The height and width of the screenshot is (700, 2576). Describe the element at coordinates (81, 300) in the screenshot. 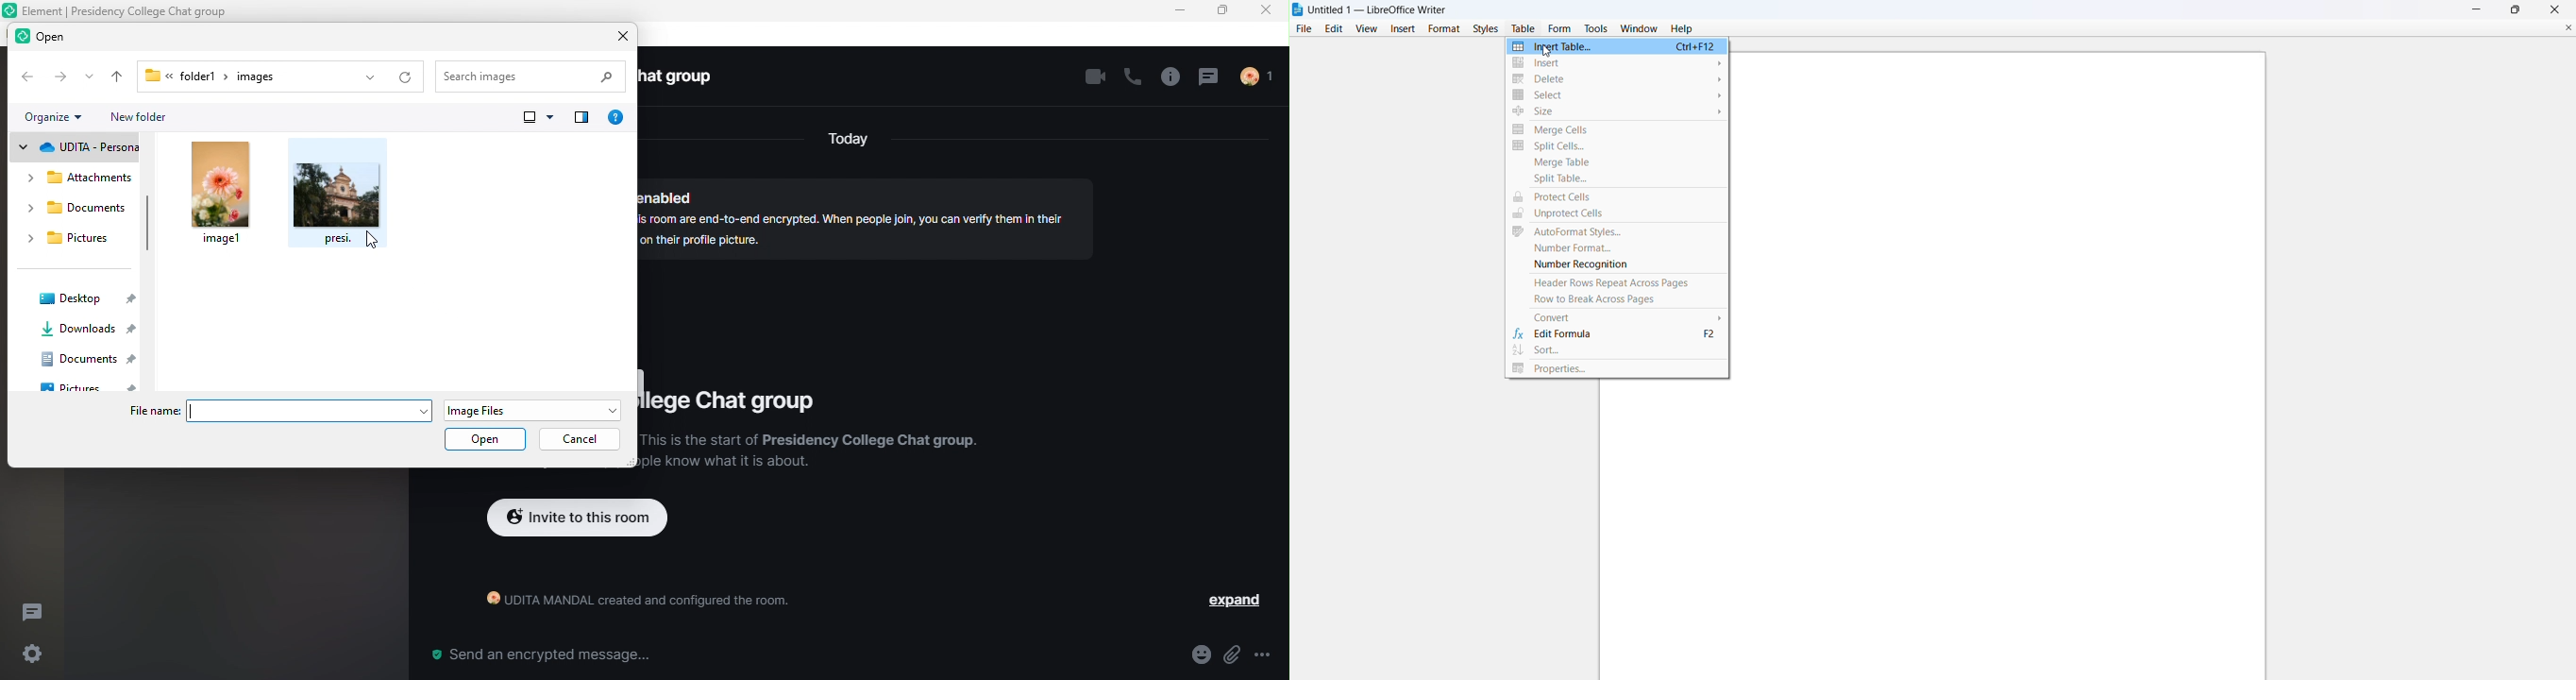

I see `desktop` at that location.